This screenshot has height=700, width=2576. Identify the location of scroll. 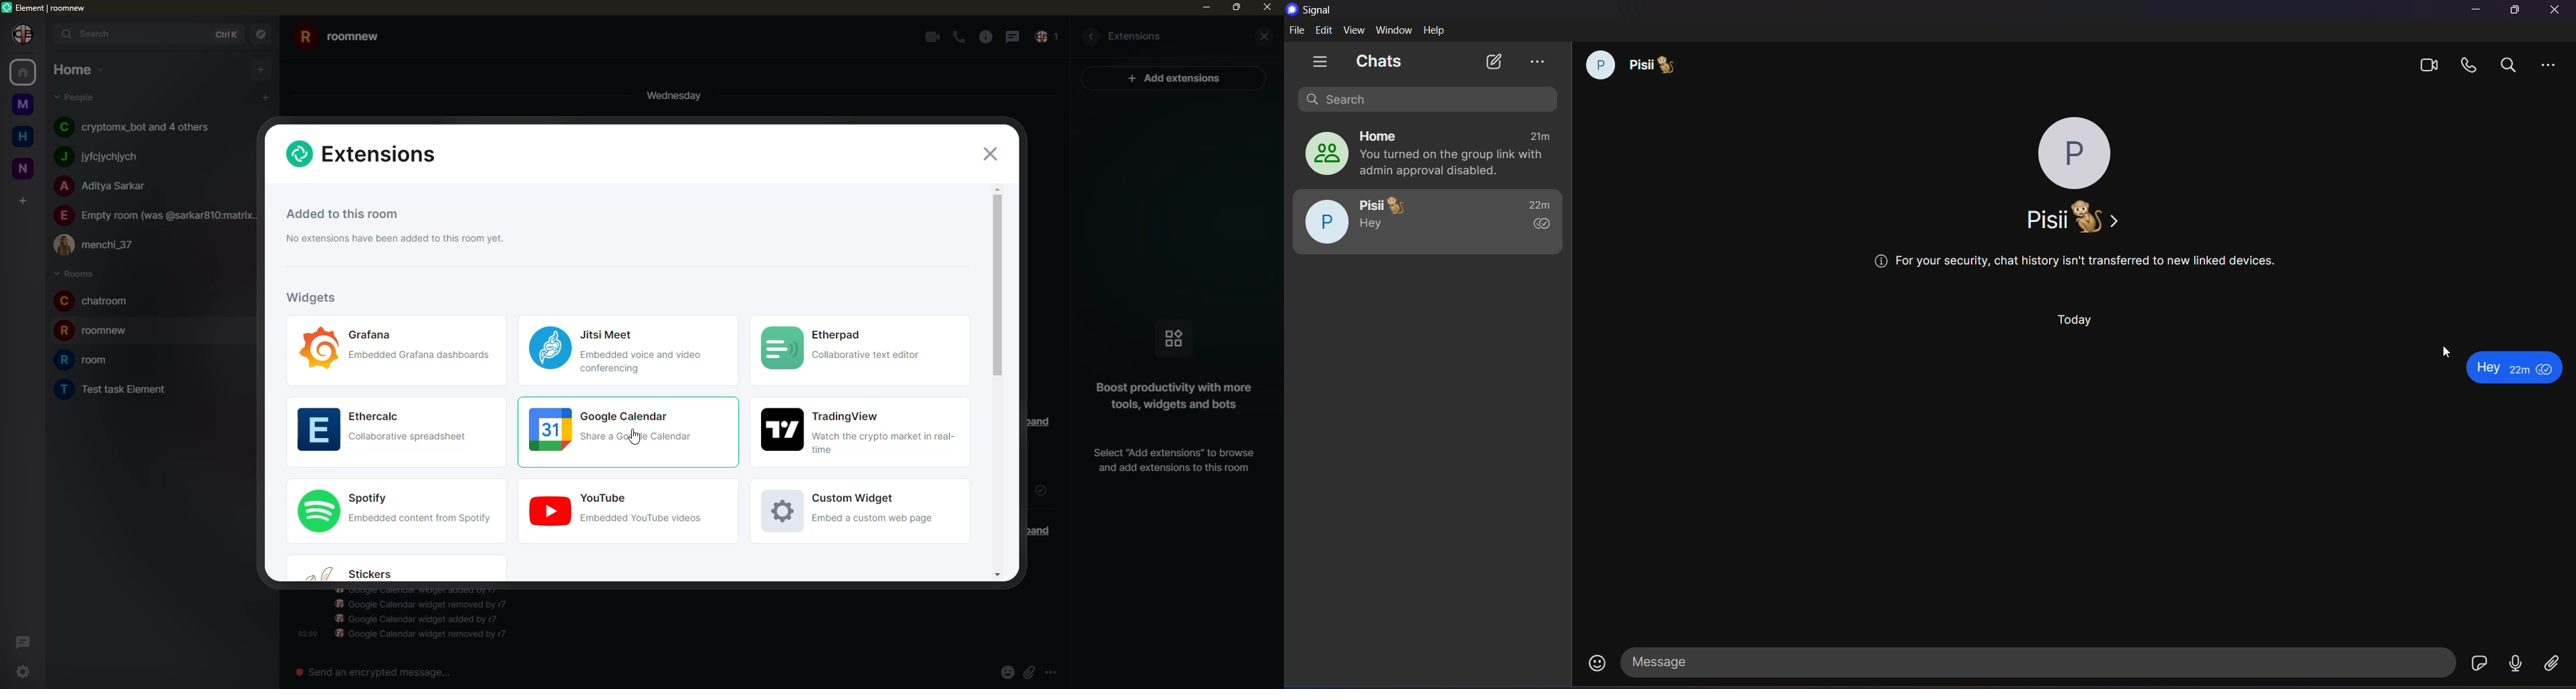
(996, 287).